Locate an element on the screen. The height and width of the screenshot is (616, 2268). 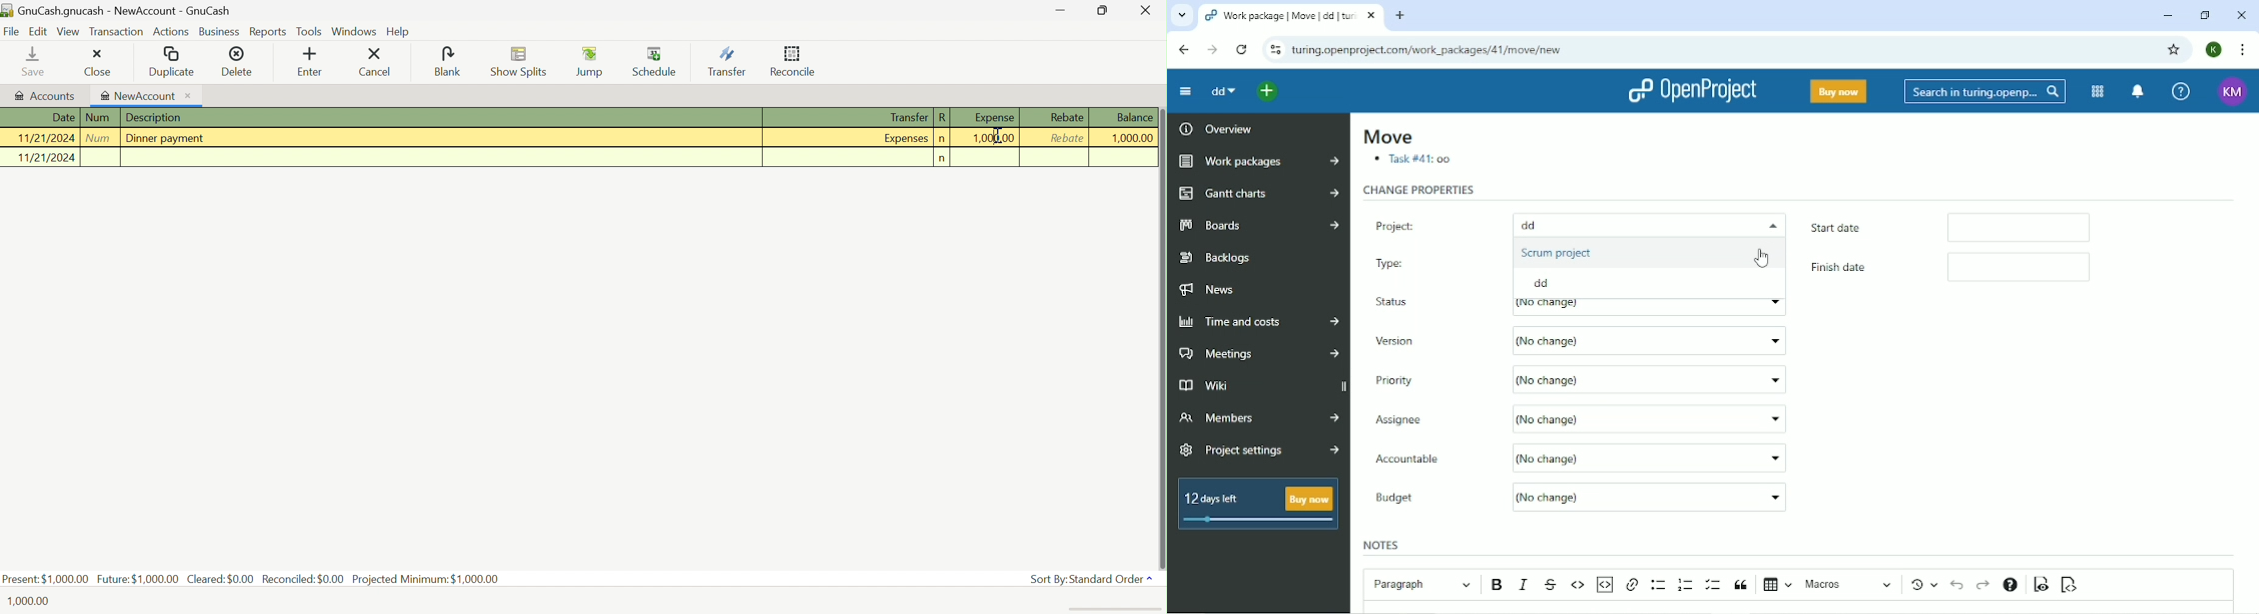
Rebate is located at coordinates (1068, 117).